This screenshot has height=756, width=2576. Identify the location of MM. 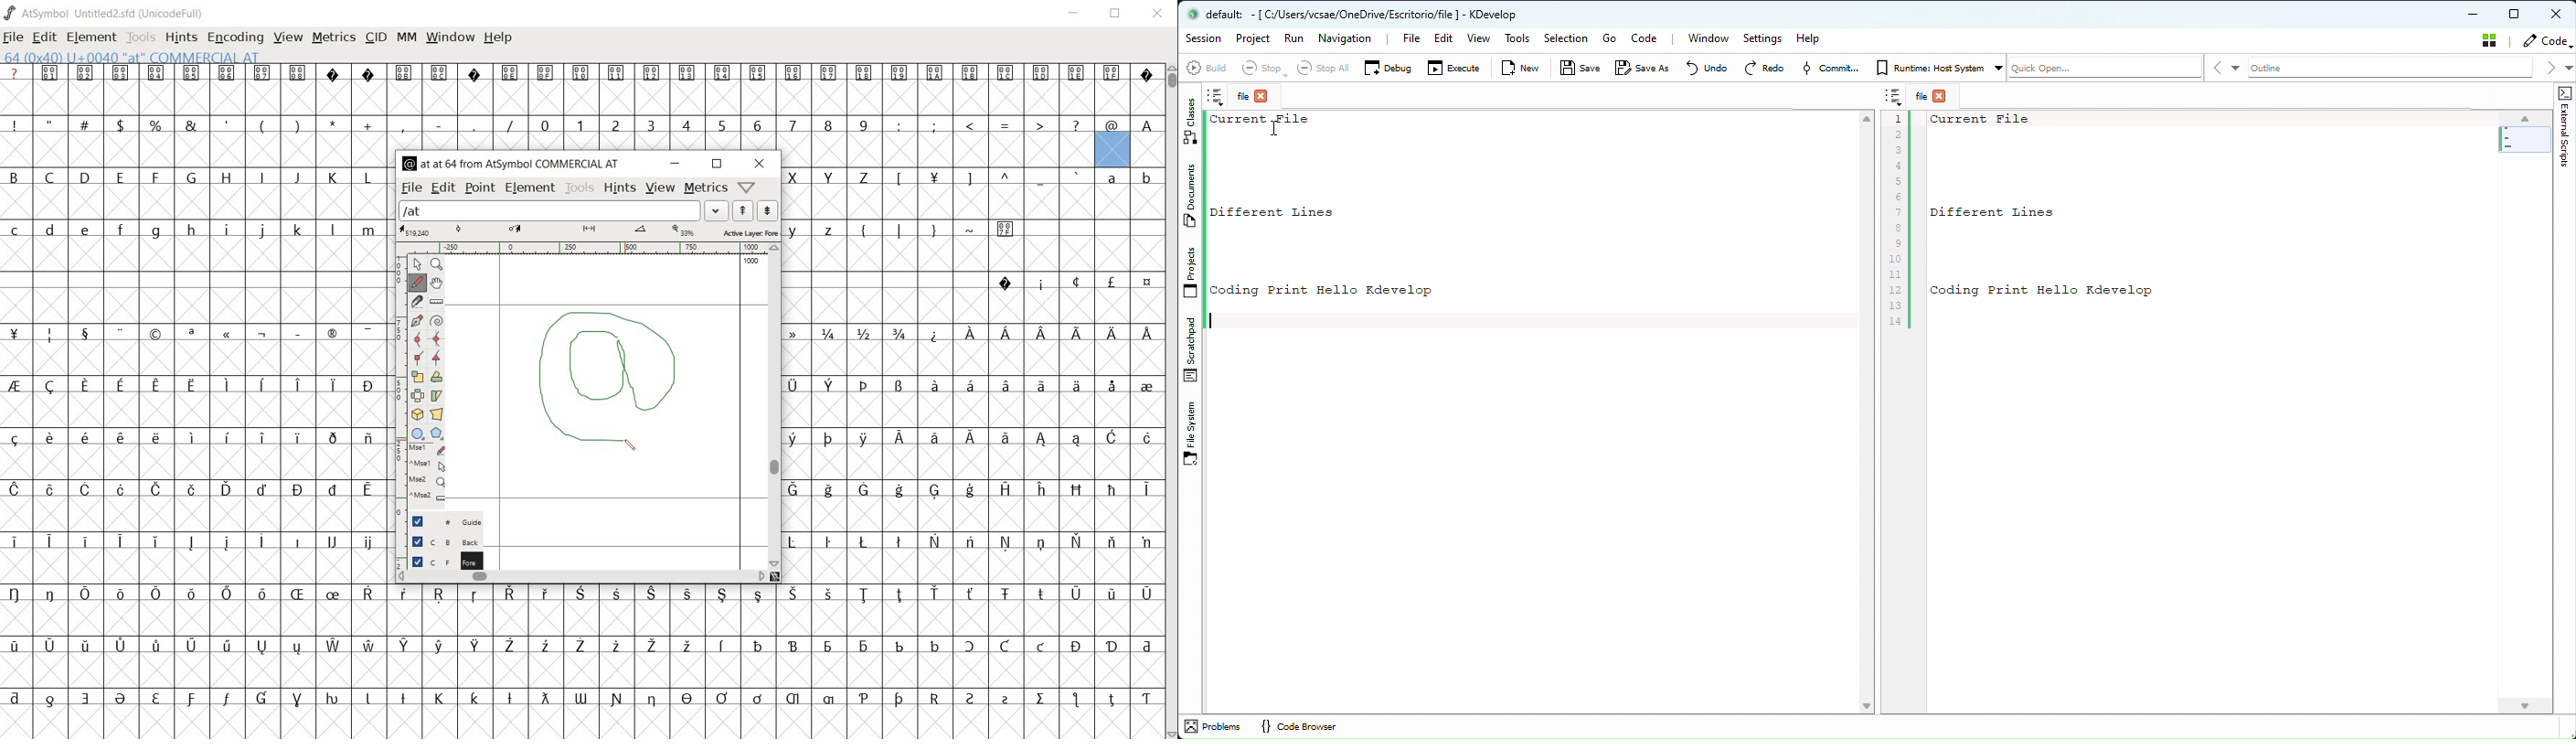
(407, 37).